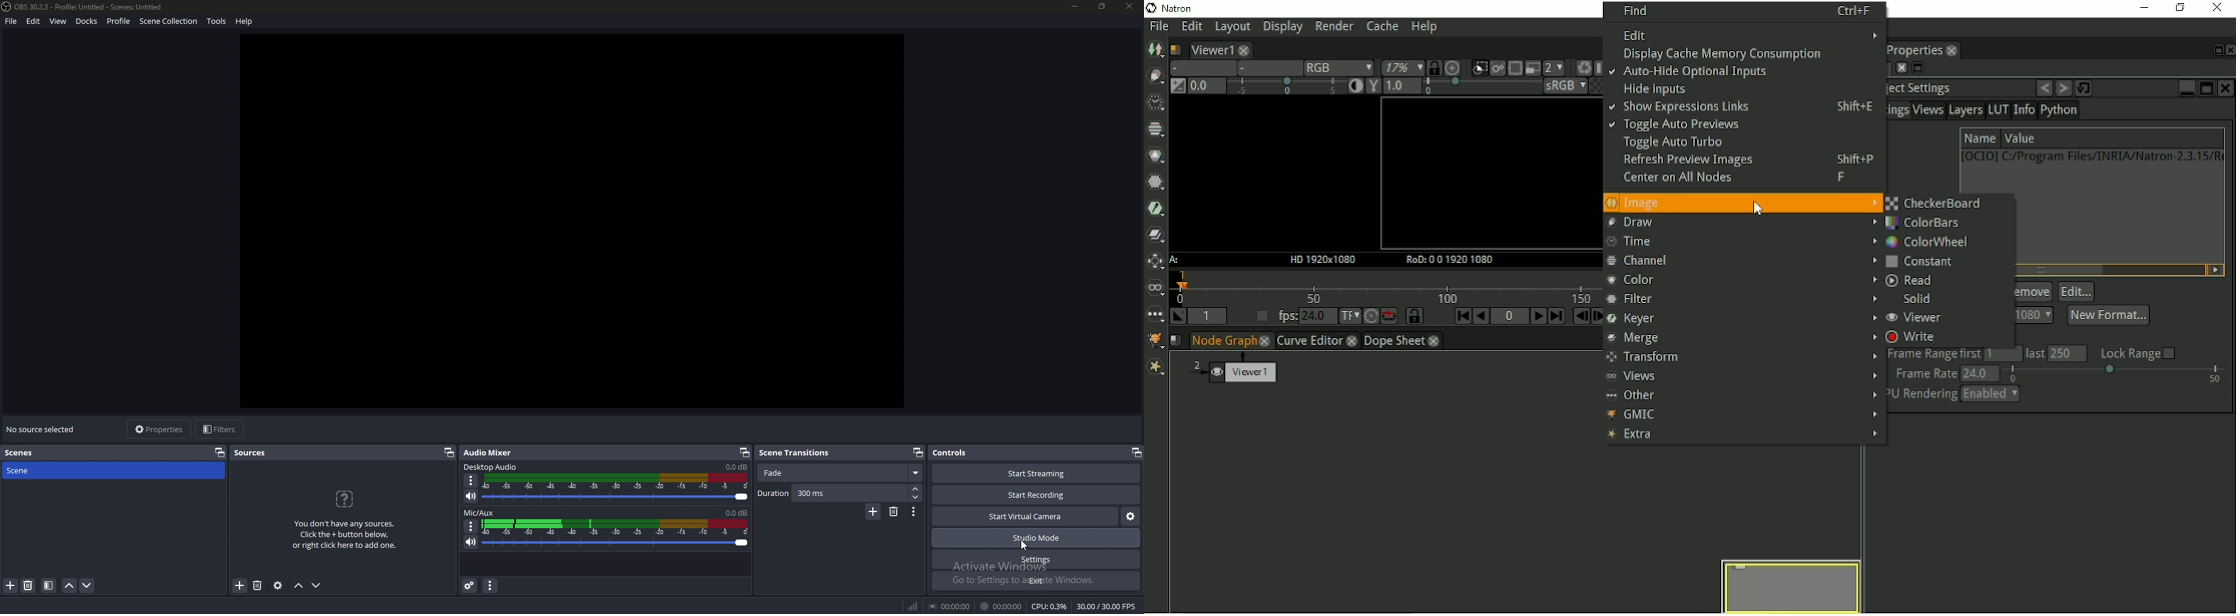 The image size is (2240, 616). Describe the element at coordinates (120, 21) in the screenshot. I see `profile` at that location.